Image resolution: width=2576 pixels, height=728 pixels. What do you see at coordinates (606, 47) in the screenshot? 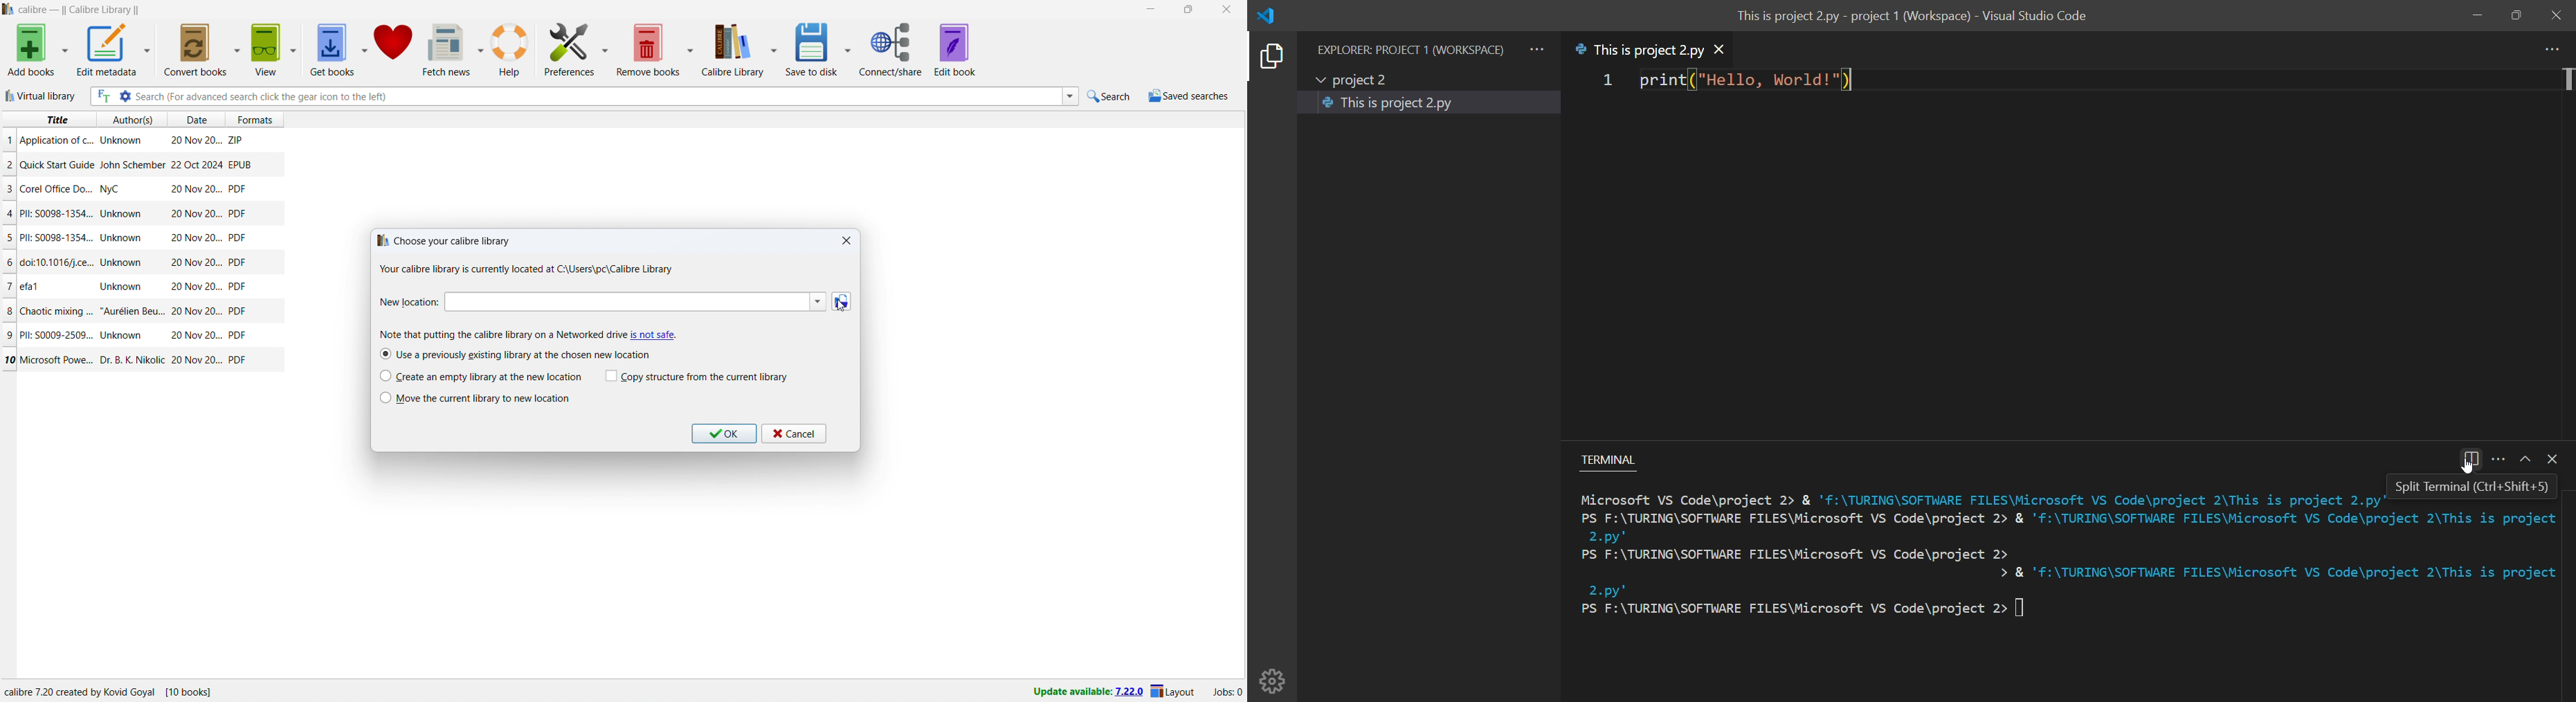
I see `preferences options` at bounding box center [606, 47].